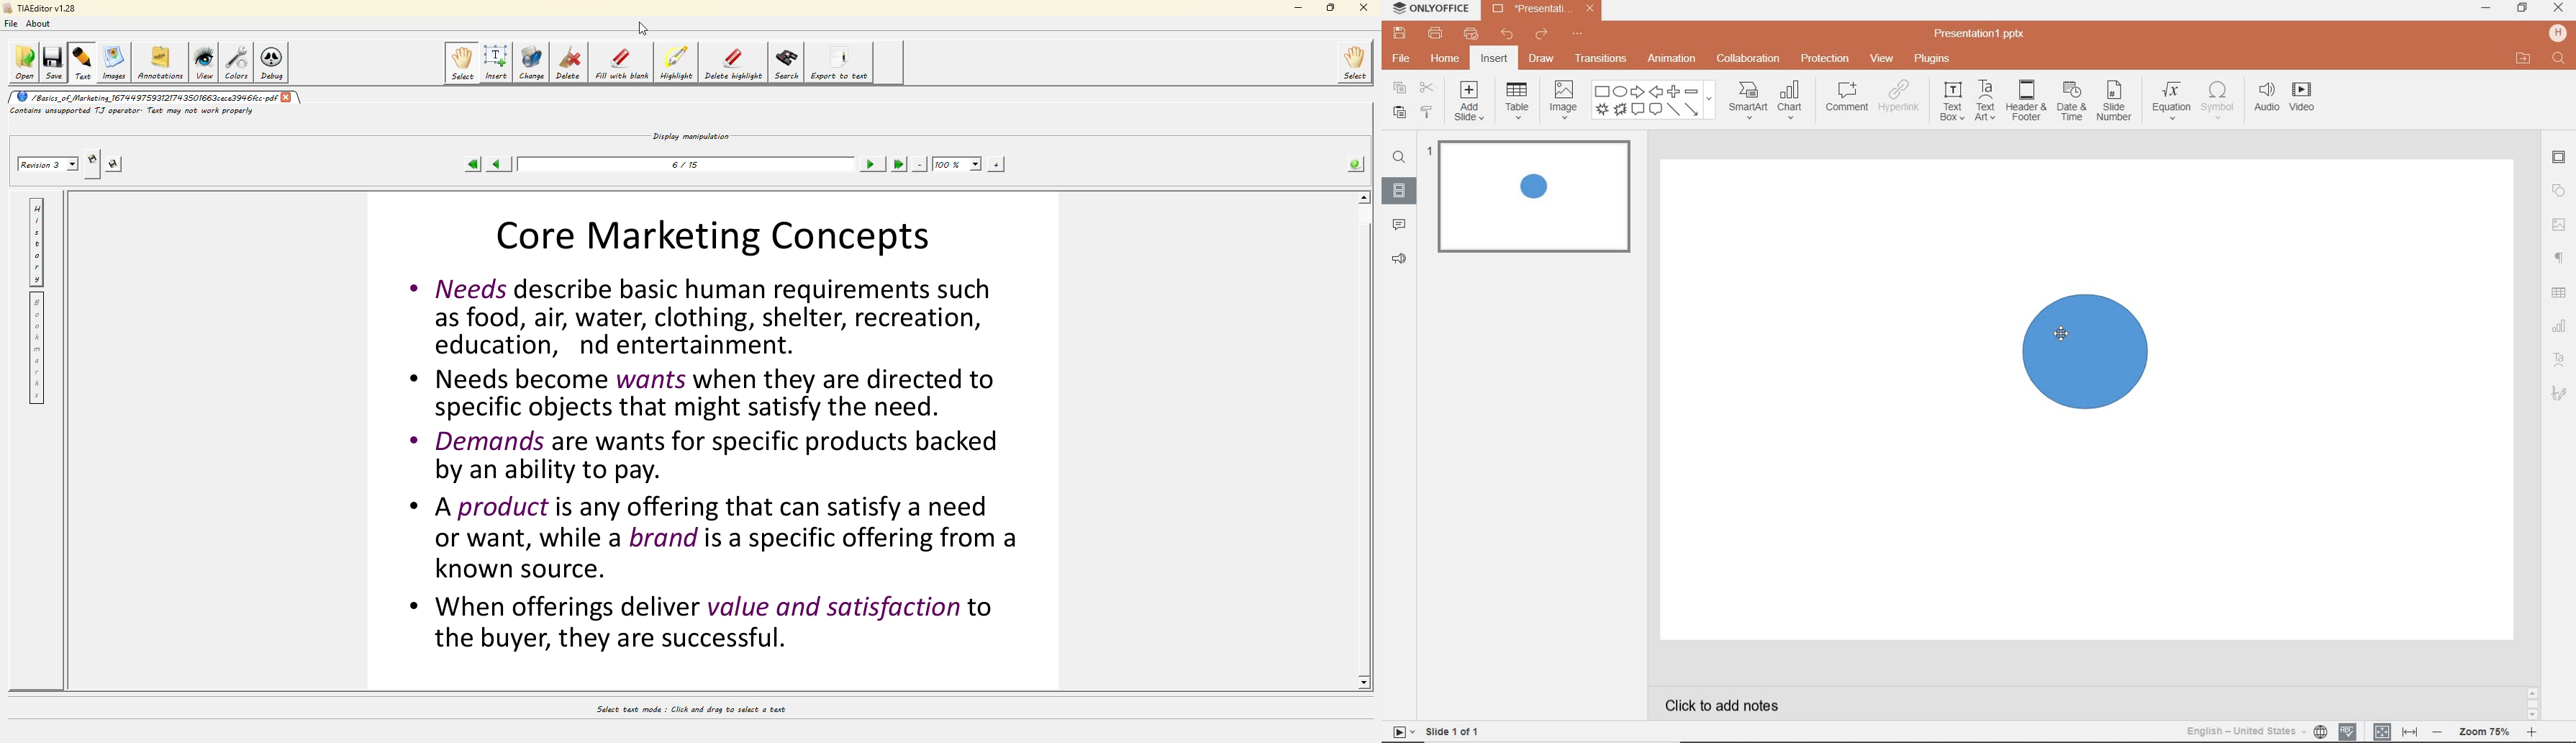 This screenshot has width=2576, height=756. What do you see at coordinates (2248, 732) in the screenshot?
I see `text language` at bounding box center [2248, 732].